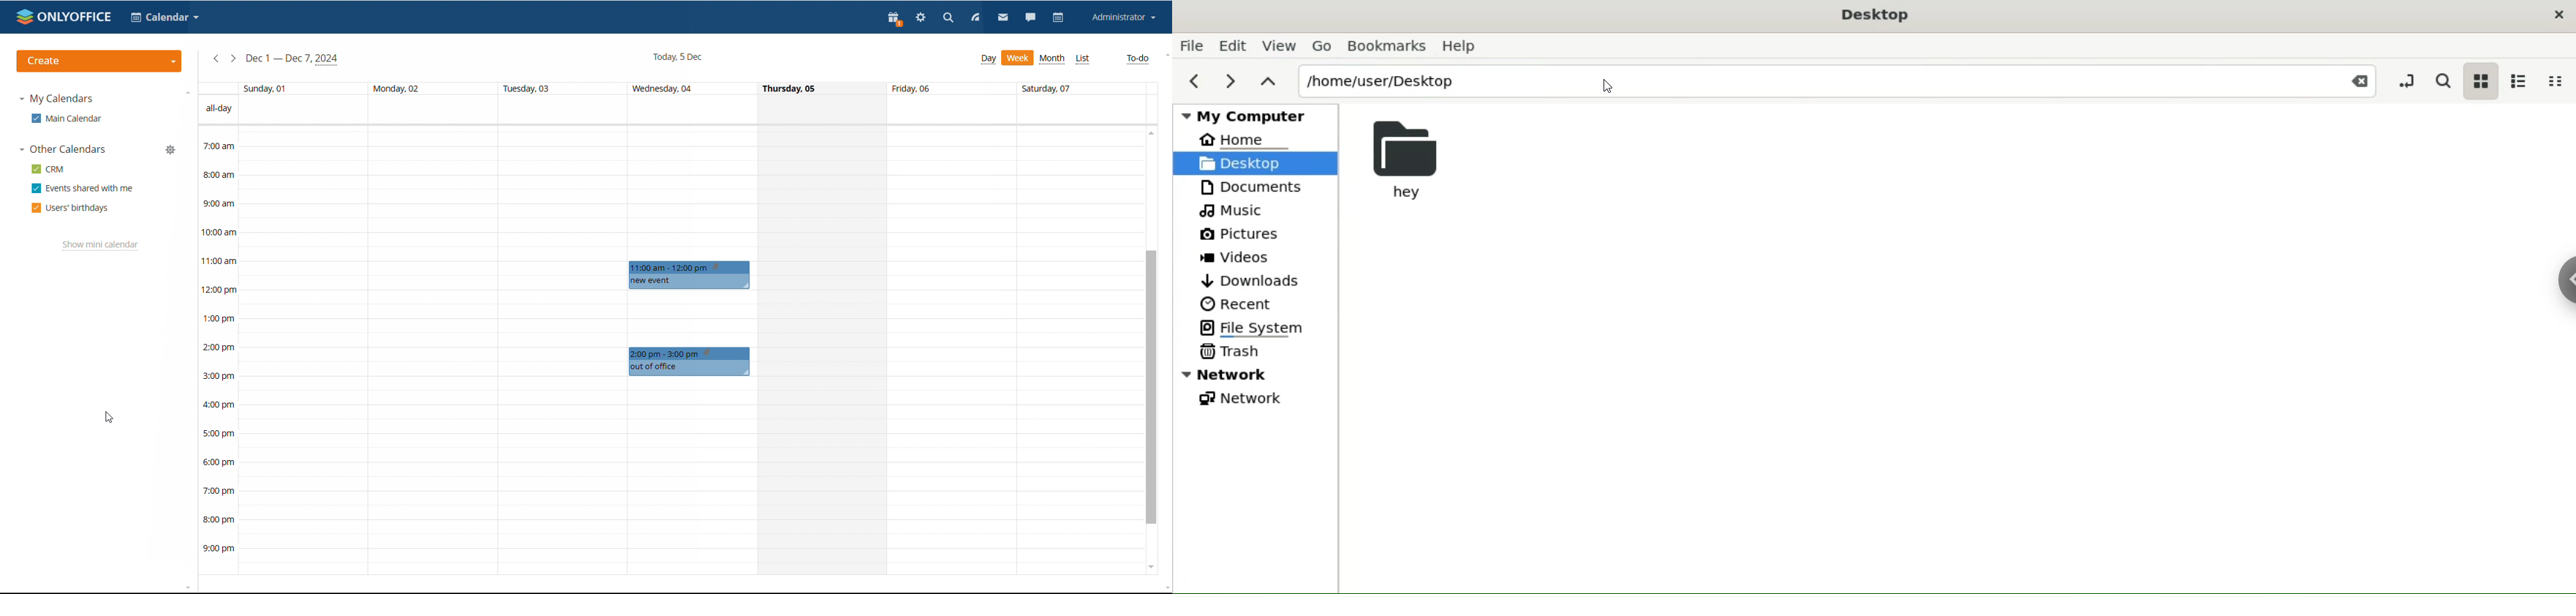 The height and width of the screenshot is (616, 2576). I want to click on to-do, so click(1139, 59).